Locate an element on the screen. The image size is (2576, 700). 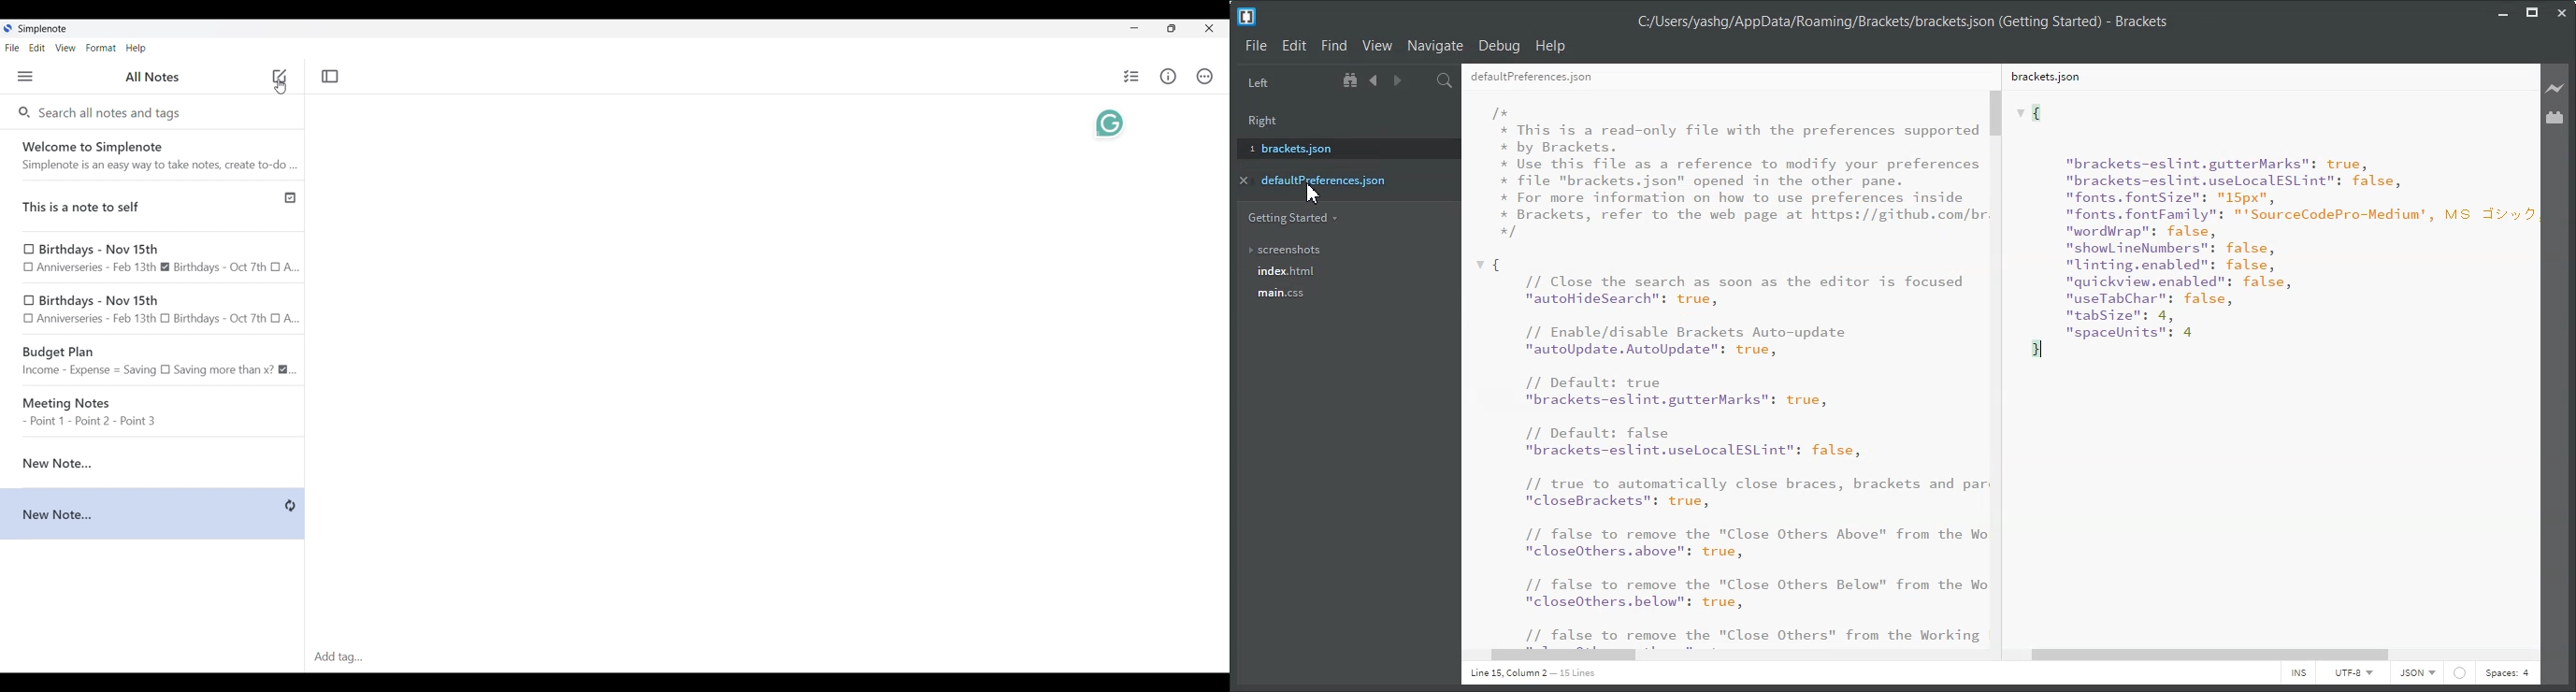
brackets.json File is located at coordinates (2261, 76).